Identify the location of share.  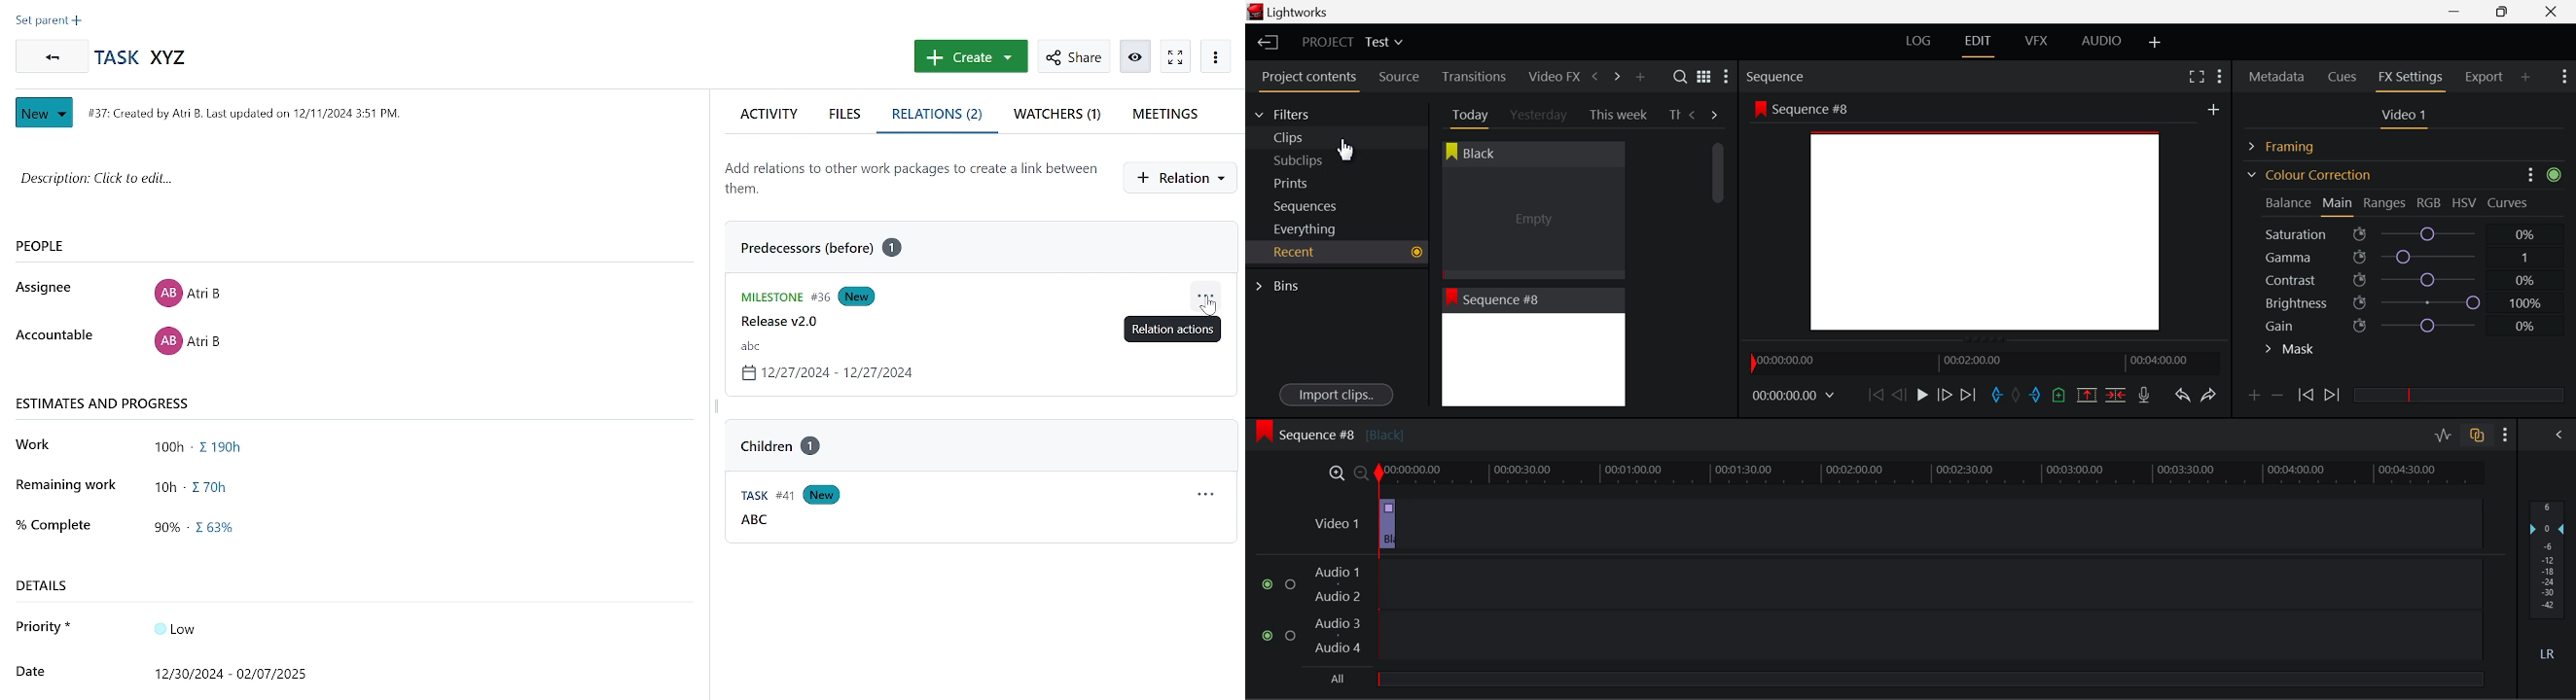
(1073, 56).